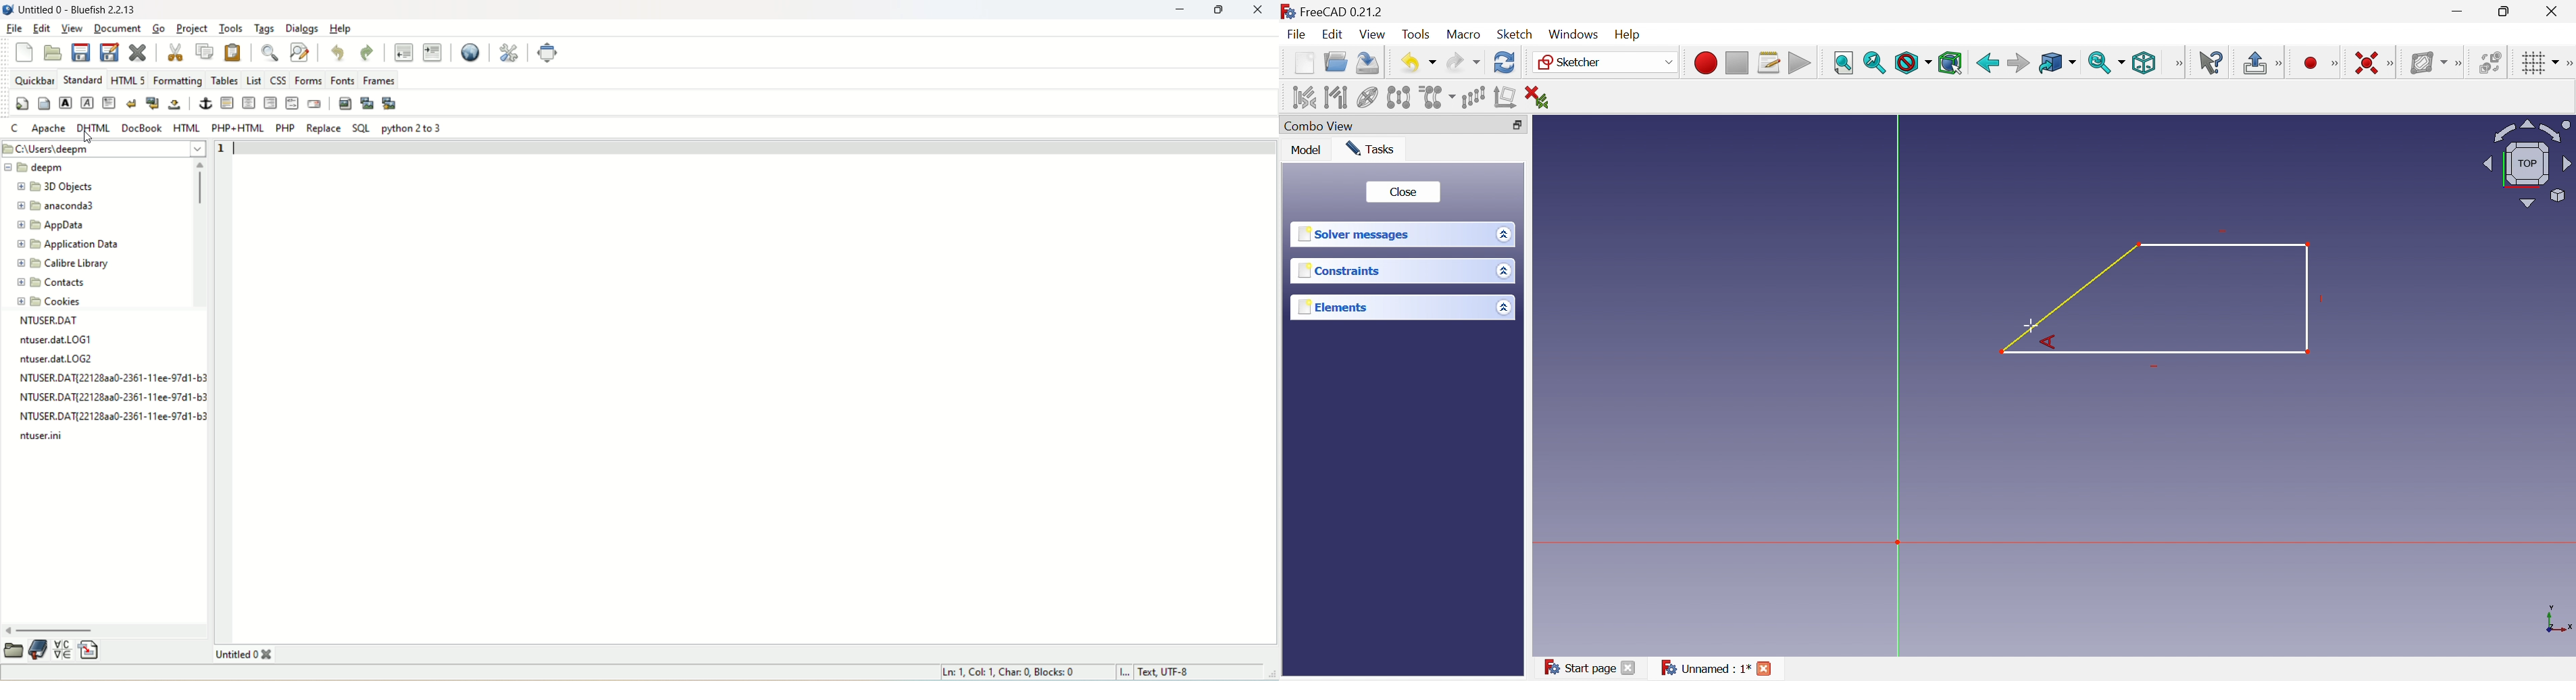 The image size is (2576, 700). I want to click on Minimize, so click(2458, 13).